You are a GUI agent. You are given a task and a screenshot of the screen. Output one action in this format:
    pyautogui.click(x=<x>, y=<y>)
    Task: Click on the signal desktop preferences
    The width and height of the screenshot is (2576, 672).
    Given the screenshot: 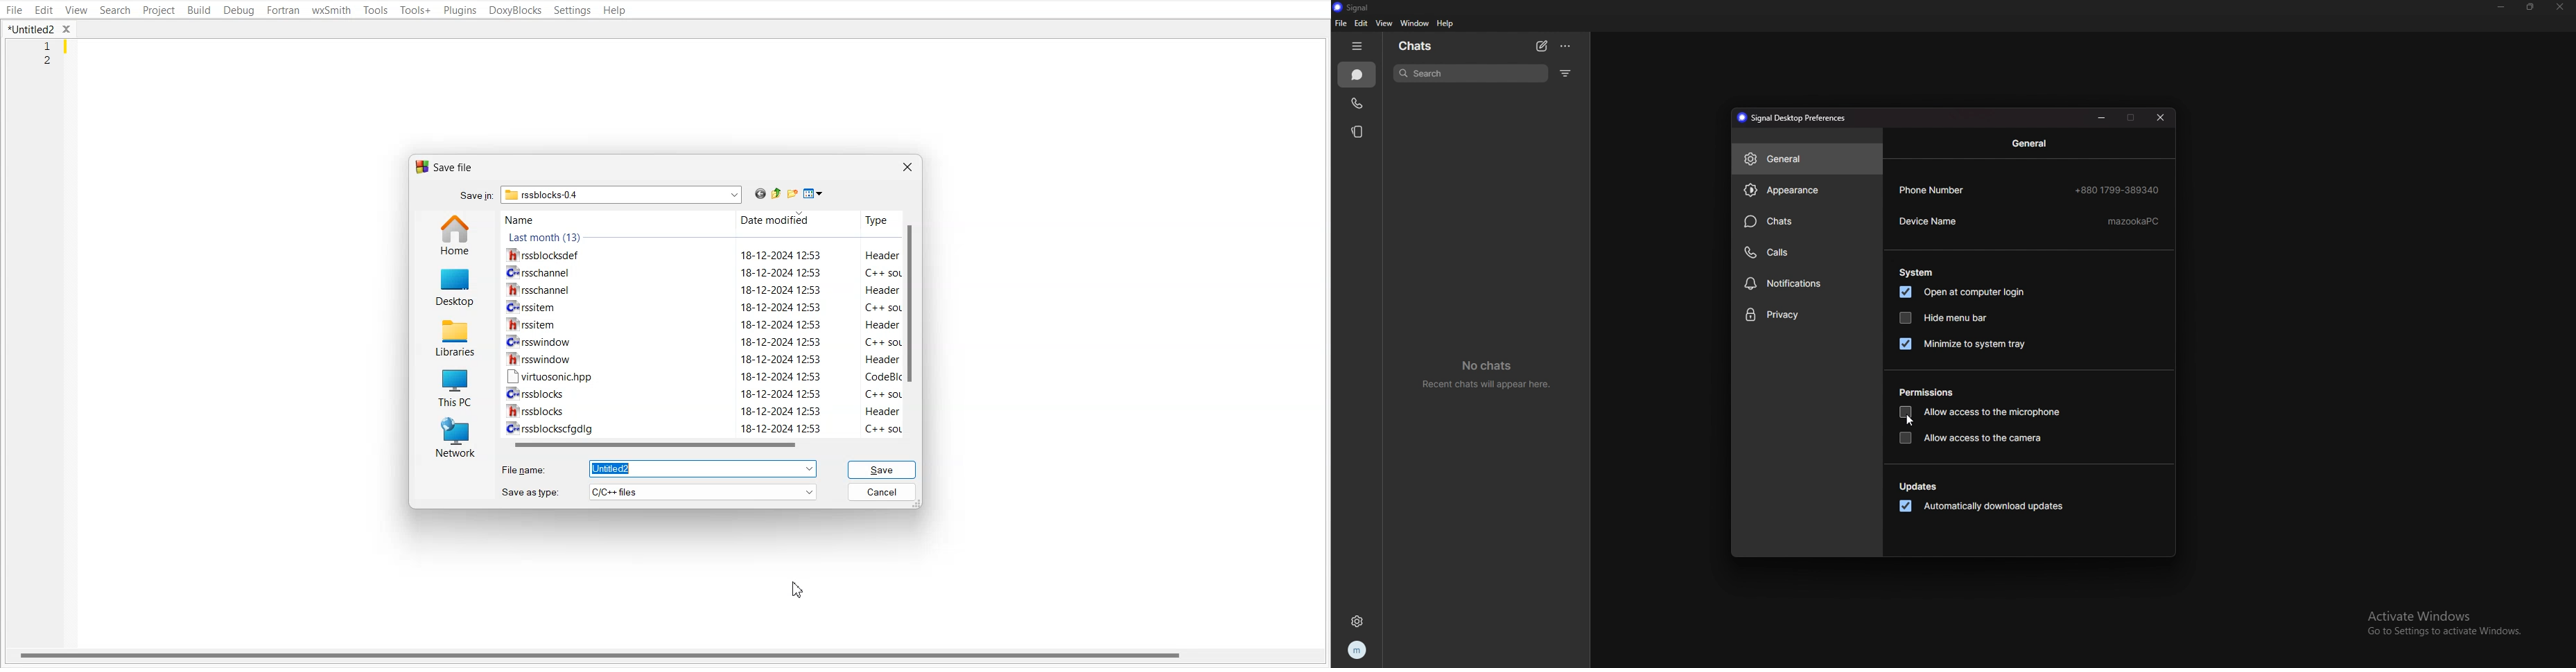 What is the action you would take?
    pyautogui.click(x=1796, y=117)
    